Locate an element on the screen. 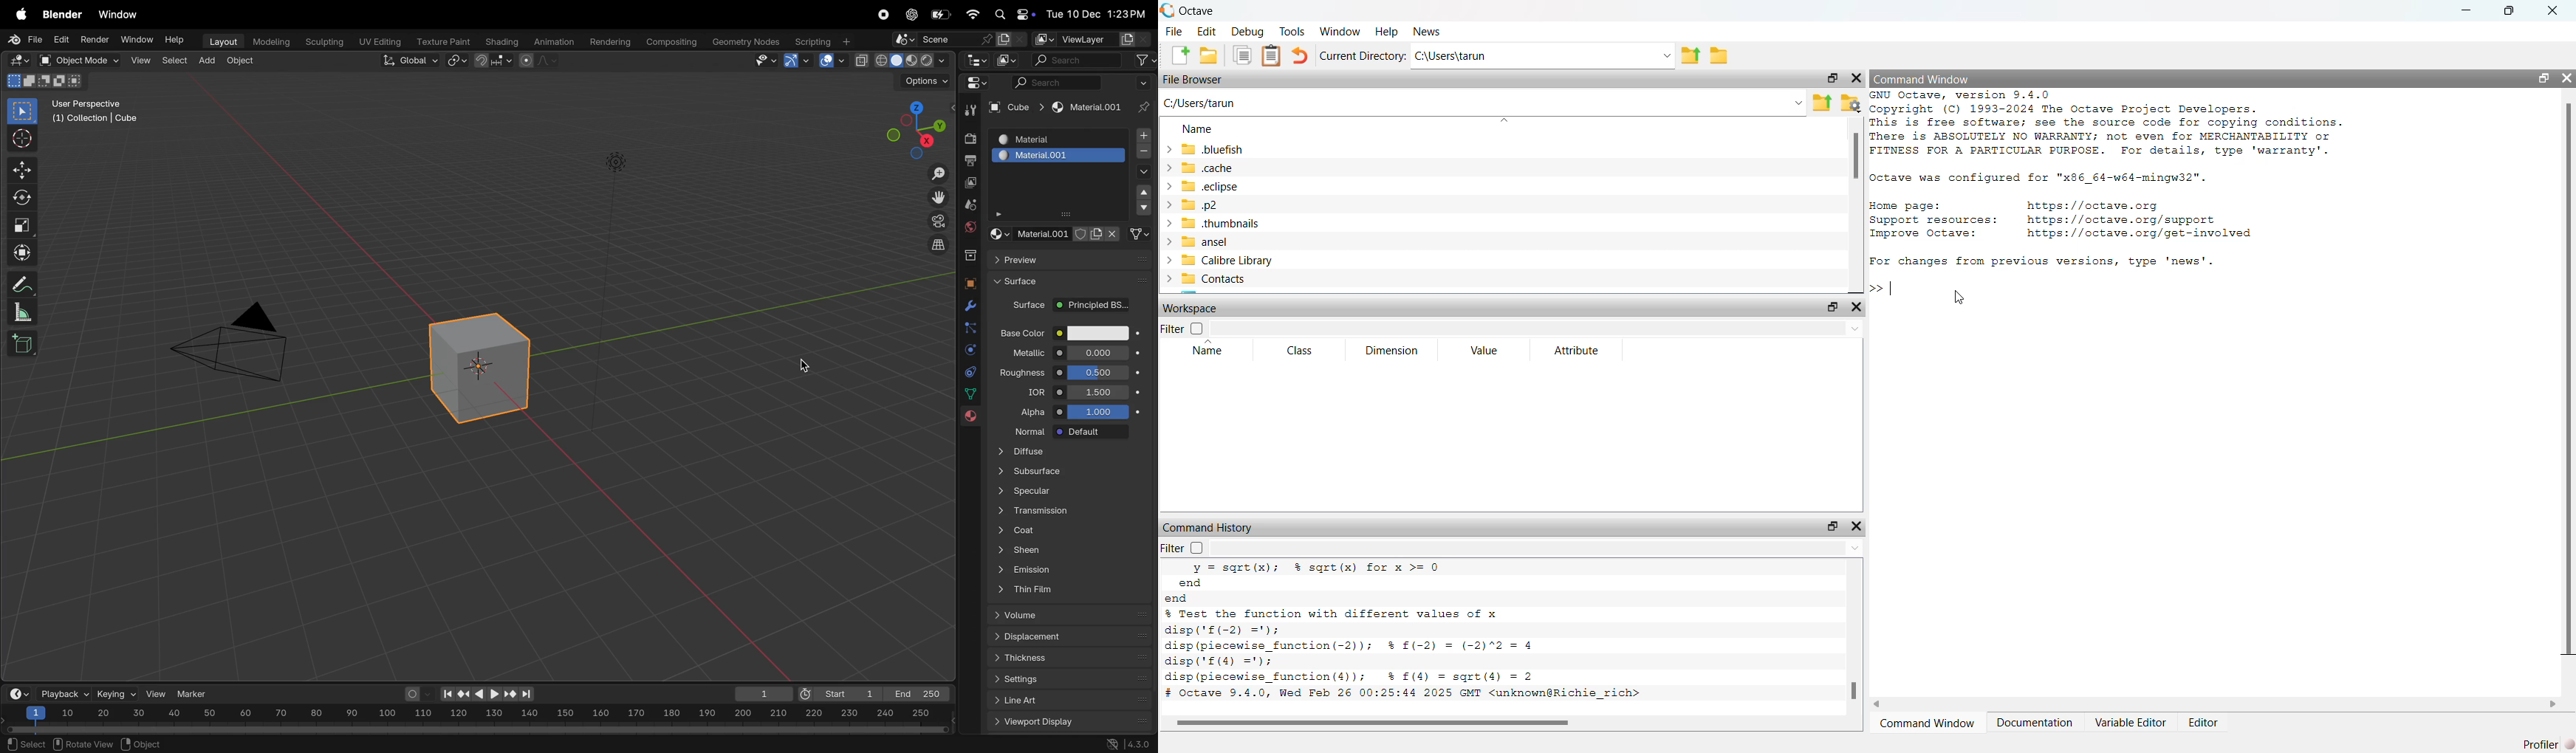 This screenshot has width=2576, height=756. View is located at coordinates (139, 60).